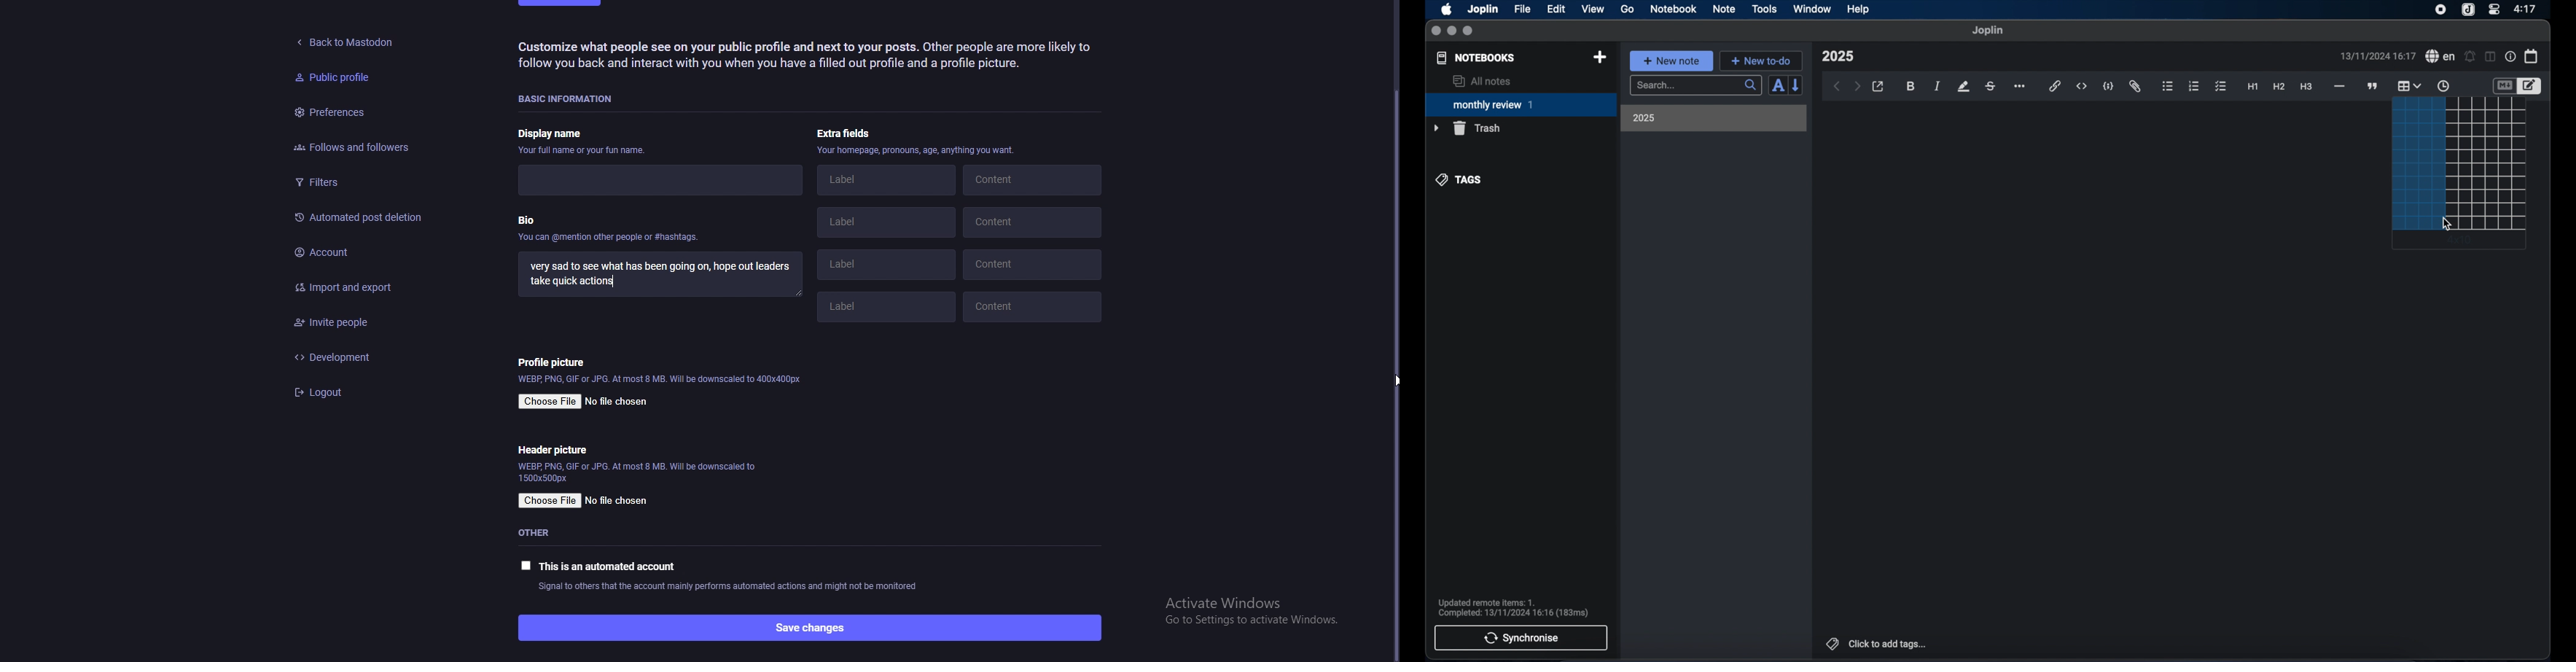 This screenshot has width=2576, height=672. I want to click on new note, so click(1671, 61).